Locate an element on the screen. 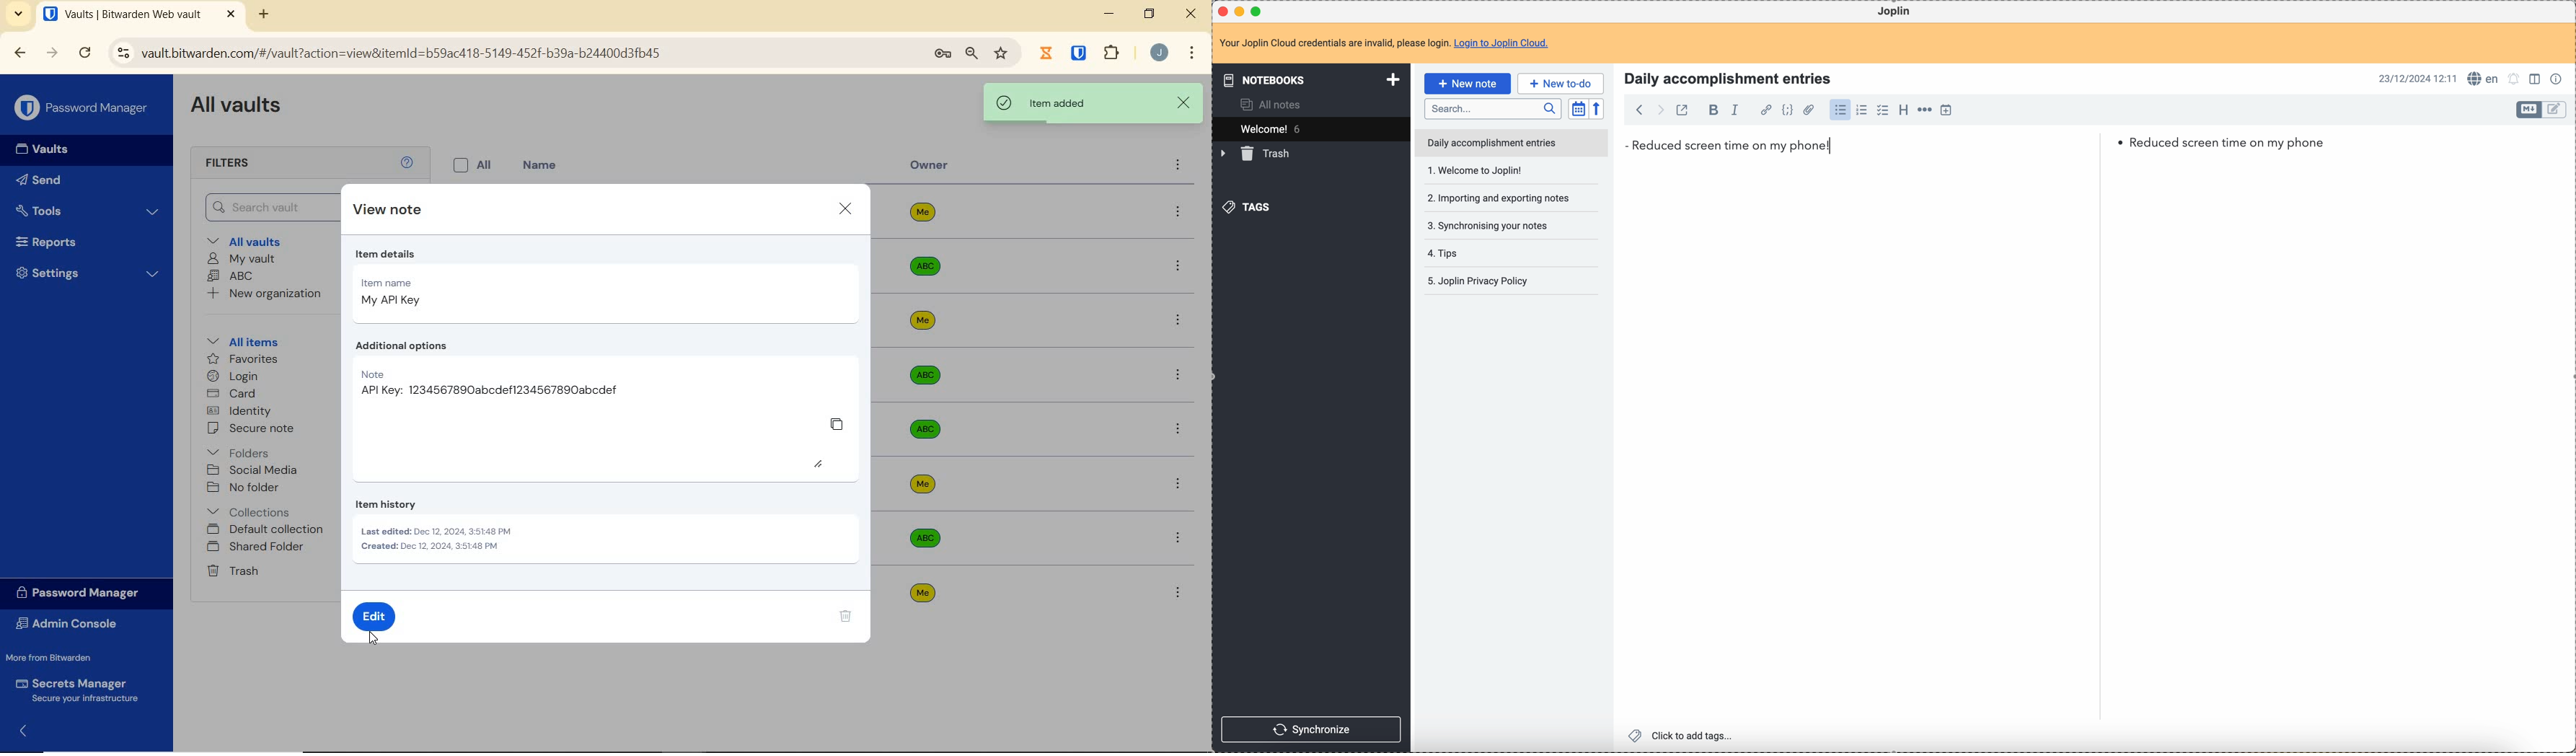  code is located at coordinates (1787, 111).